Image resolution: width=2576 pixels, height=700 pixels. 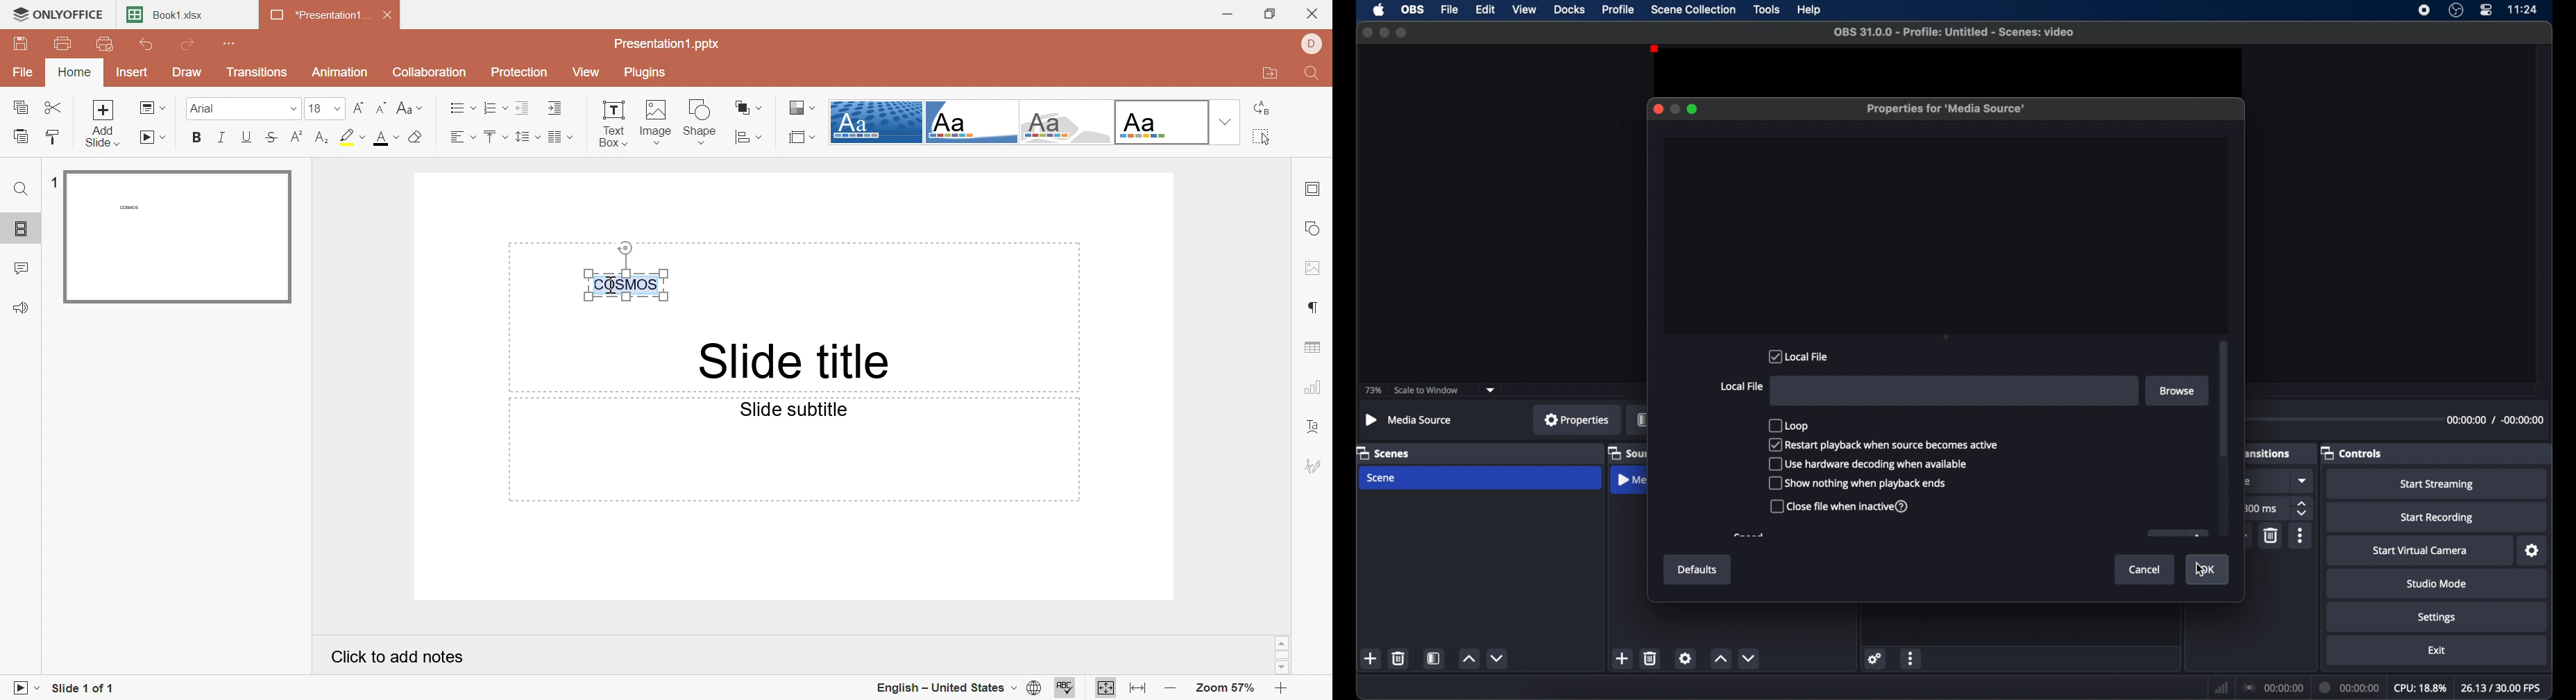 What do you see at coordinates (1378, 10) in the screenshot?
I see `apple icon` at bounding box center [1378, 10].